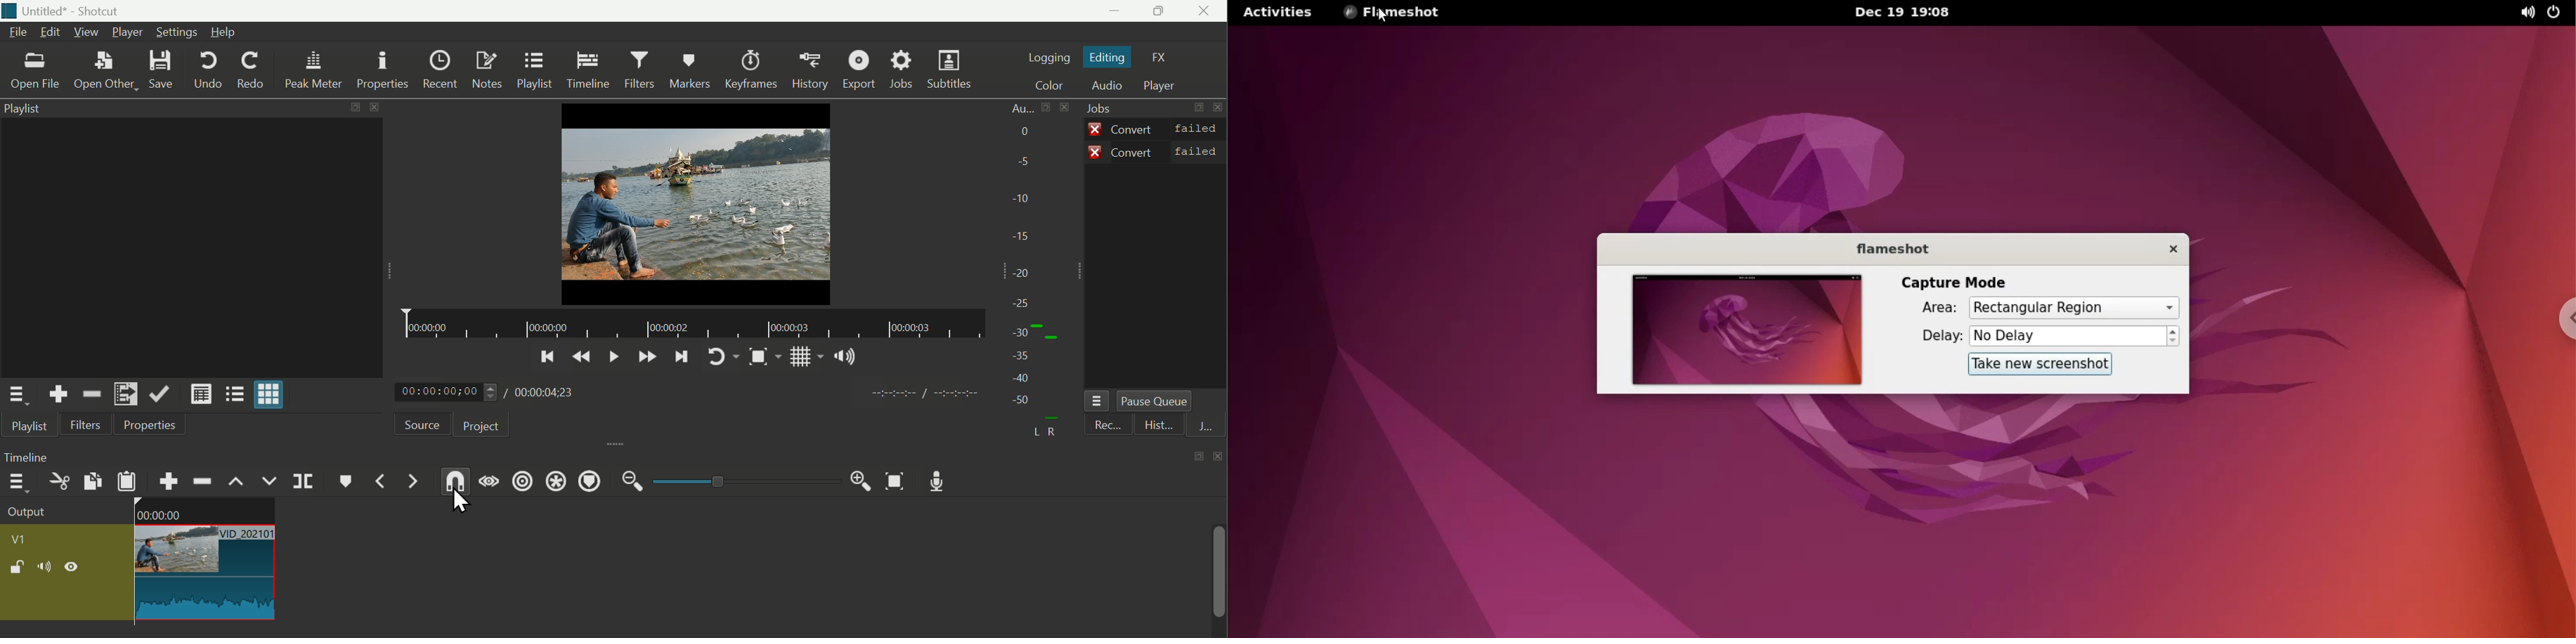 The height and width of the screenshot is (644, 2576). What do you see at coordinates (685, 358) in the screenshot?
I see `Next` at bounding box center [685, 358].